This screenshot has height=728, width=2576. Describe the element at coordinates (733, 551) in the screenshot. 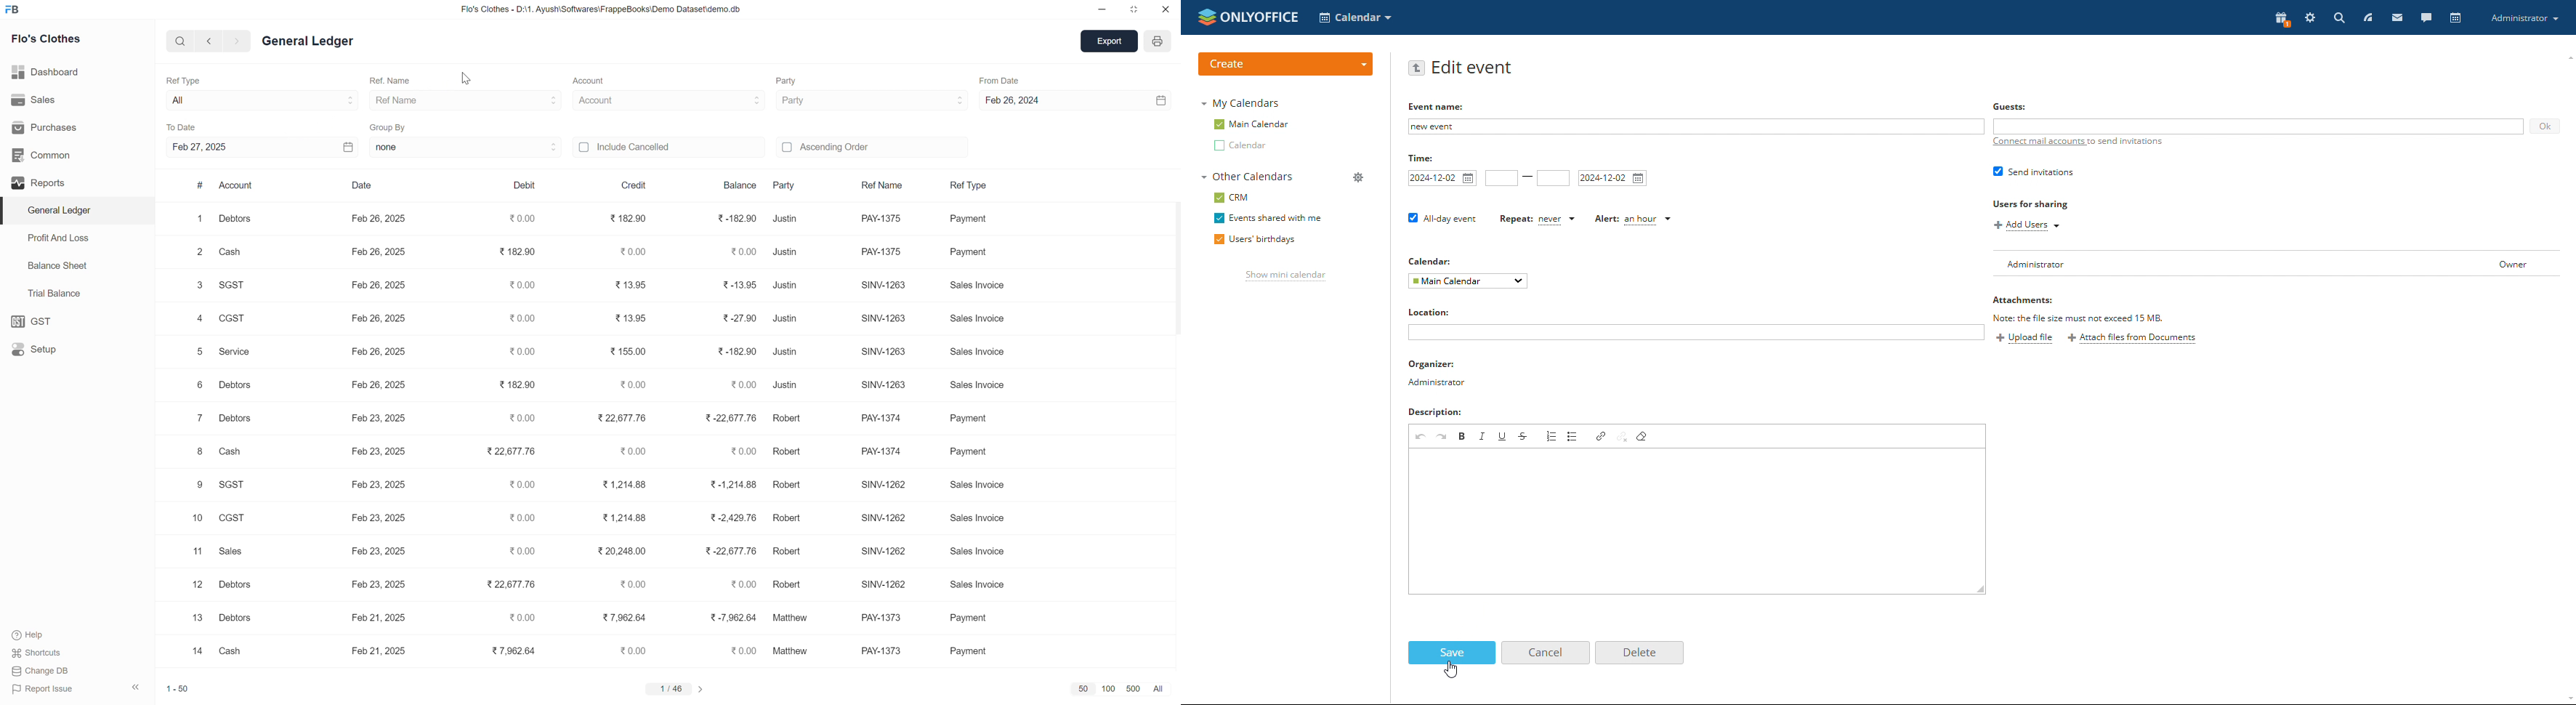

I see `-22,677.76` at that location.